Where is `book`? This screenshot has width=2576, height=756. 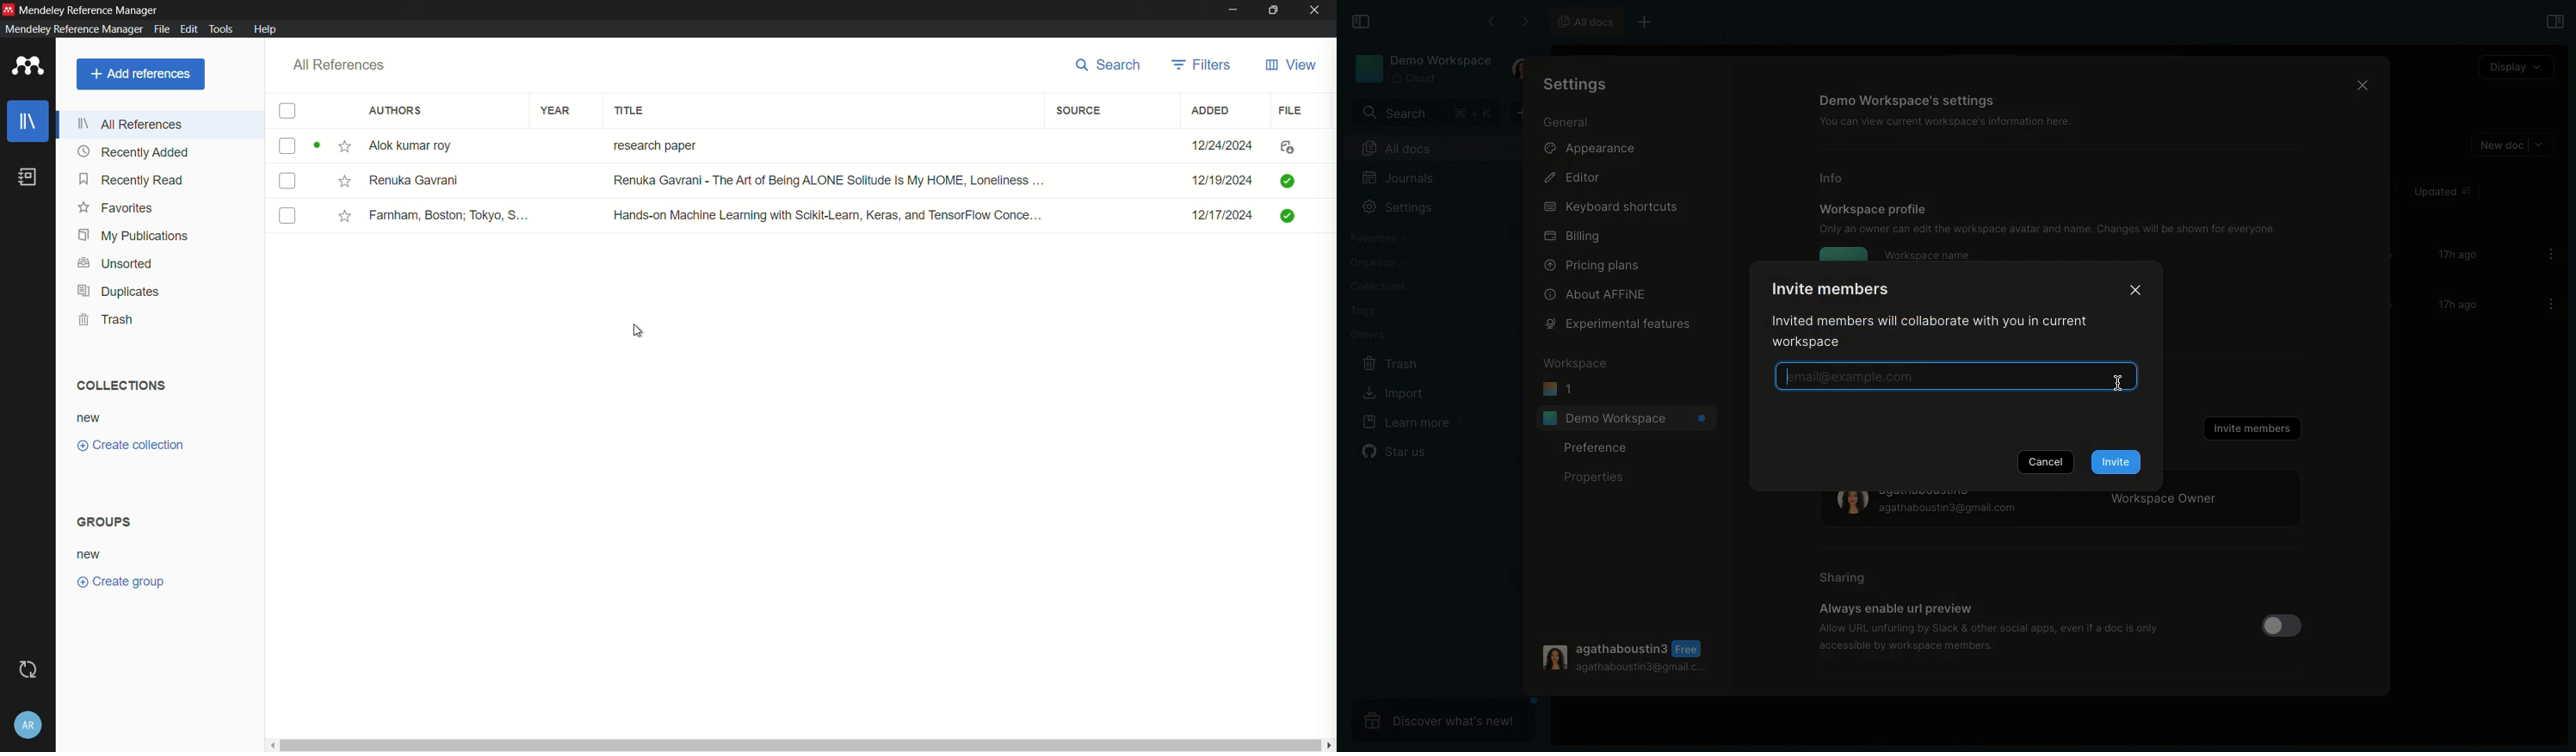
book is located at coordinates (29, 178).